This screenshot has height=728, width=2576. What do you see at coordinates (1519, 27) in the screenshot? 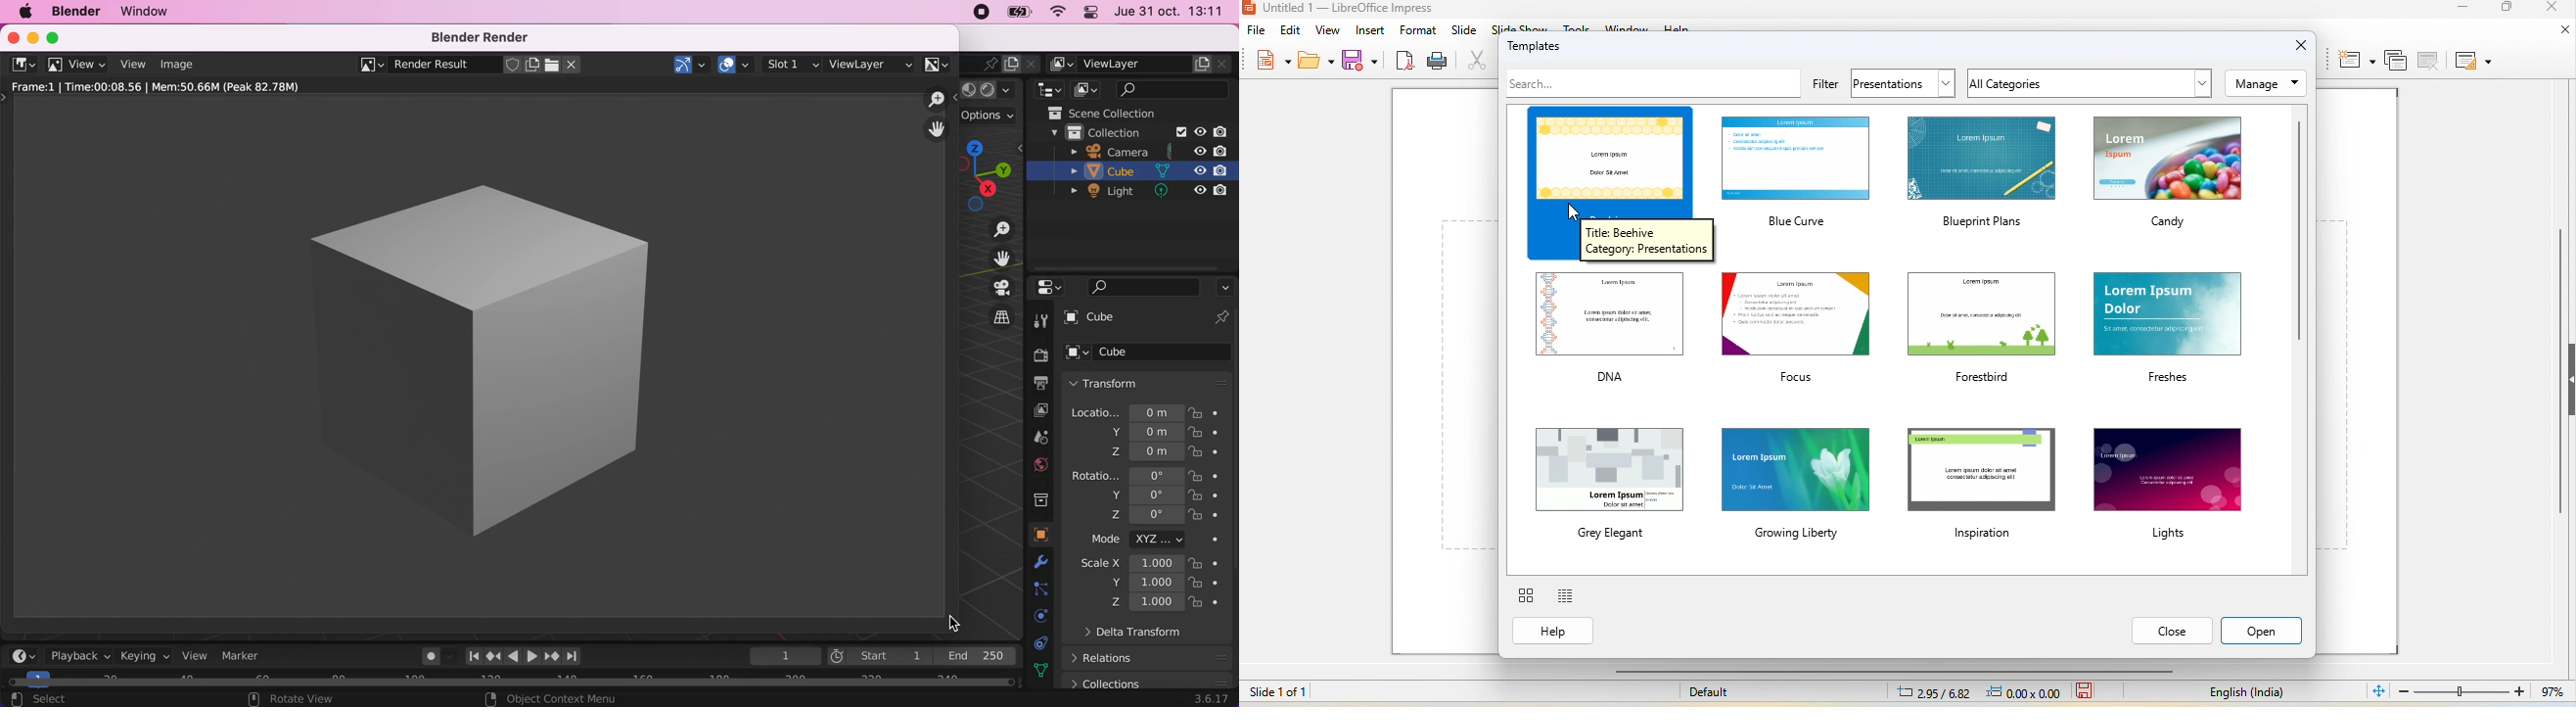
I see `slideshow` at bounding box center [1519, 27].